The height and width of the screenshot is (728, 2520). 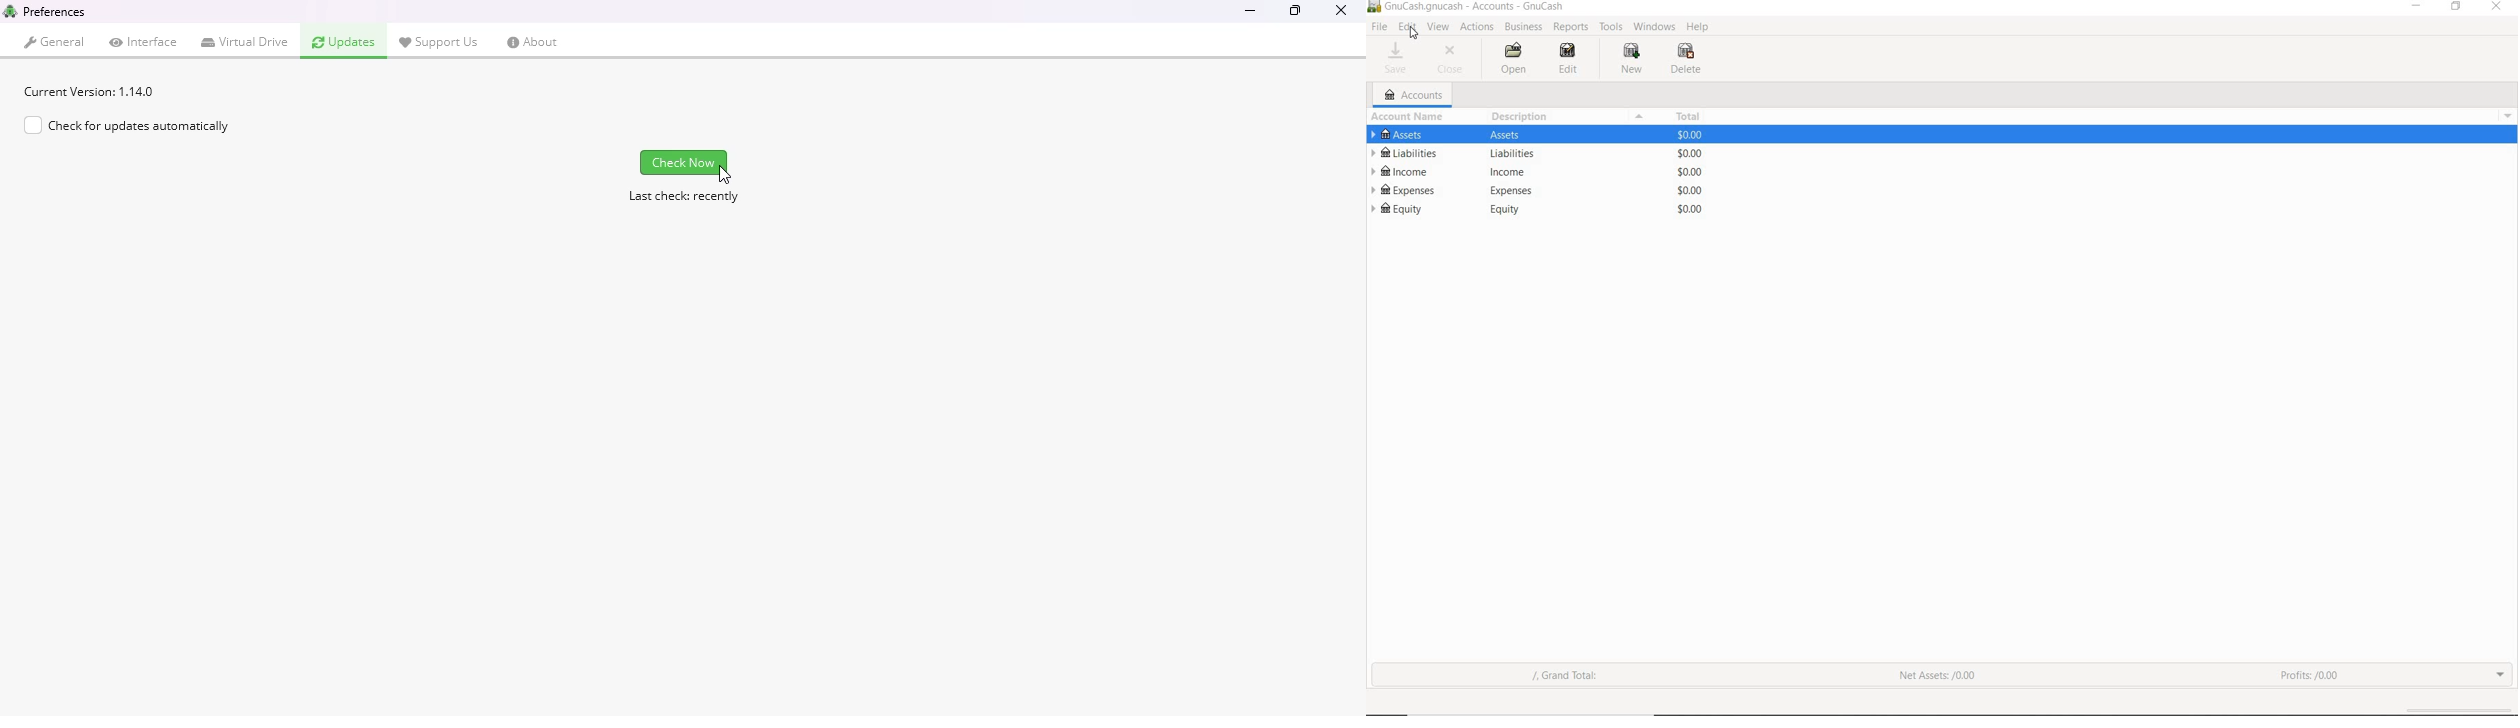 What do you see at coordinates (1574, 677) in the screenshot?
I see `grand total` at bounding box center [1574, 677].